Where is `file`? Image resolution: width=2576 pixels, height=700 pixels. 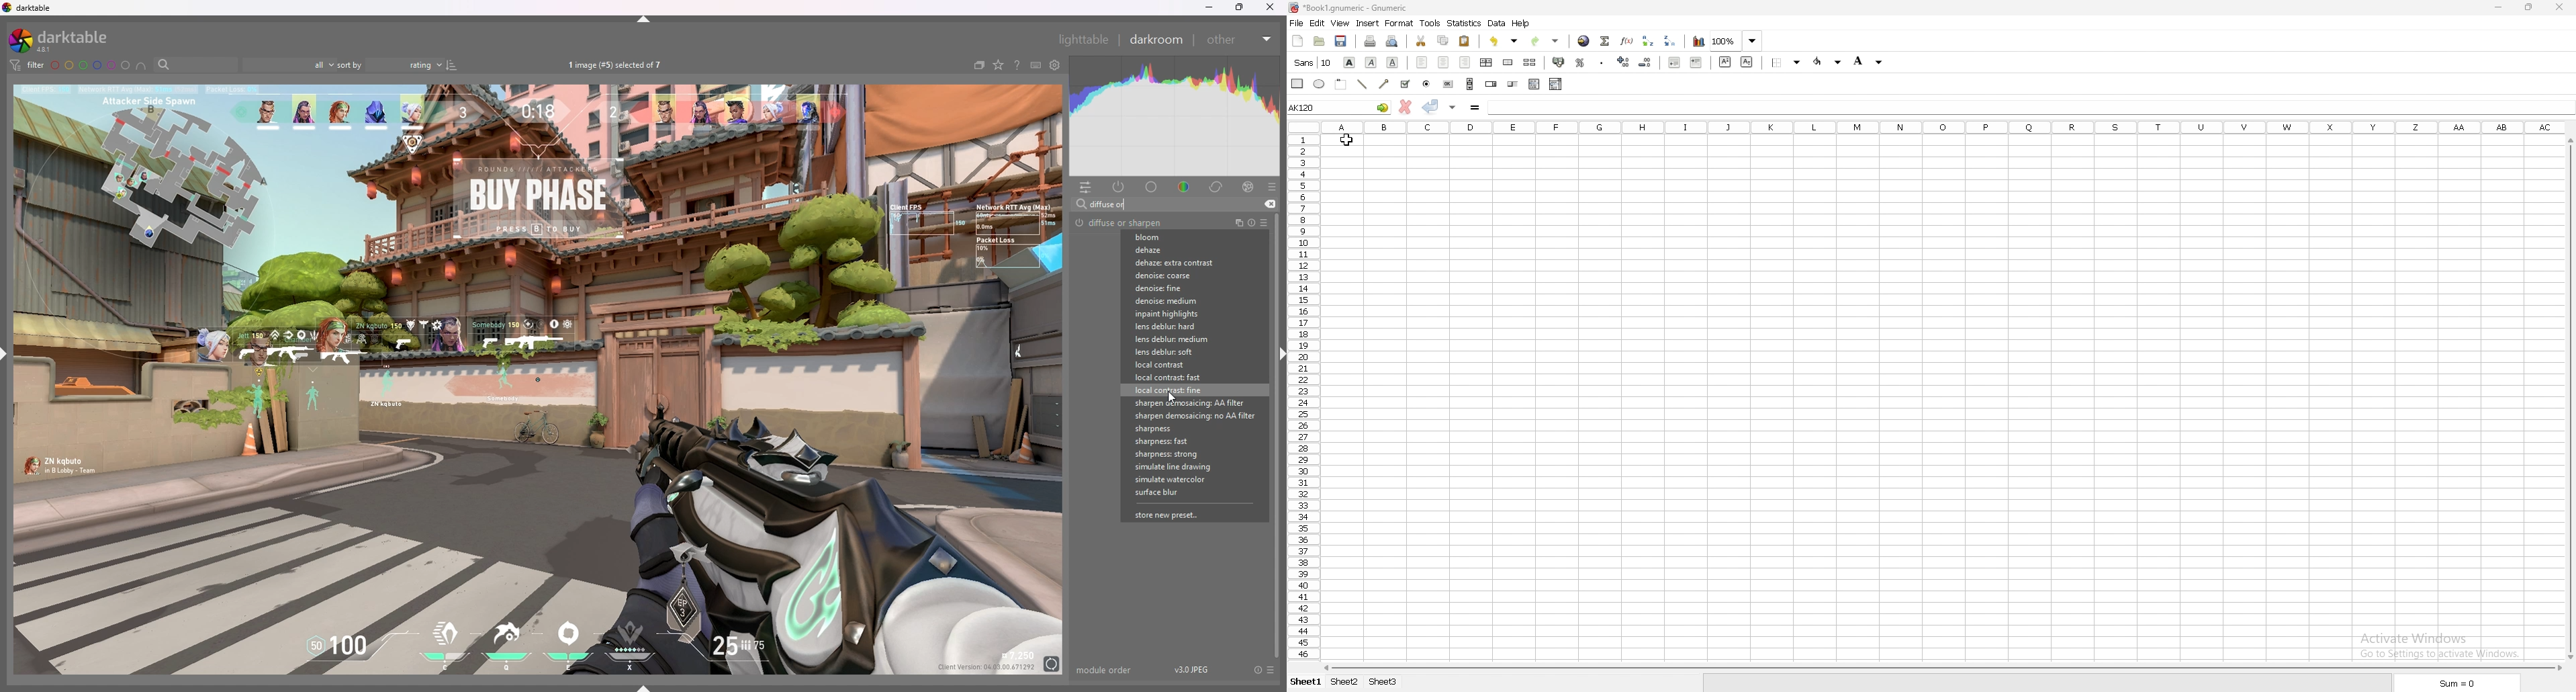 file is located at coordinates (1296, 24).